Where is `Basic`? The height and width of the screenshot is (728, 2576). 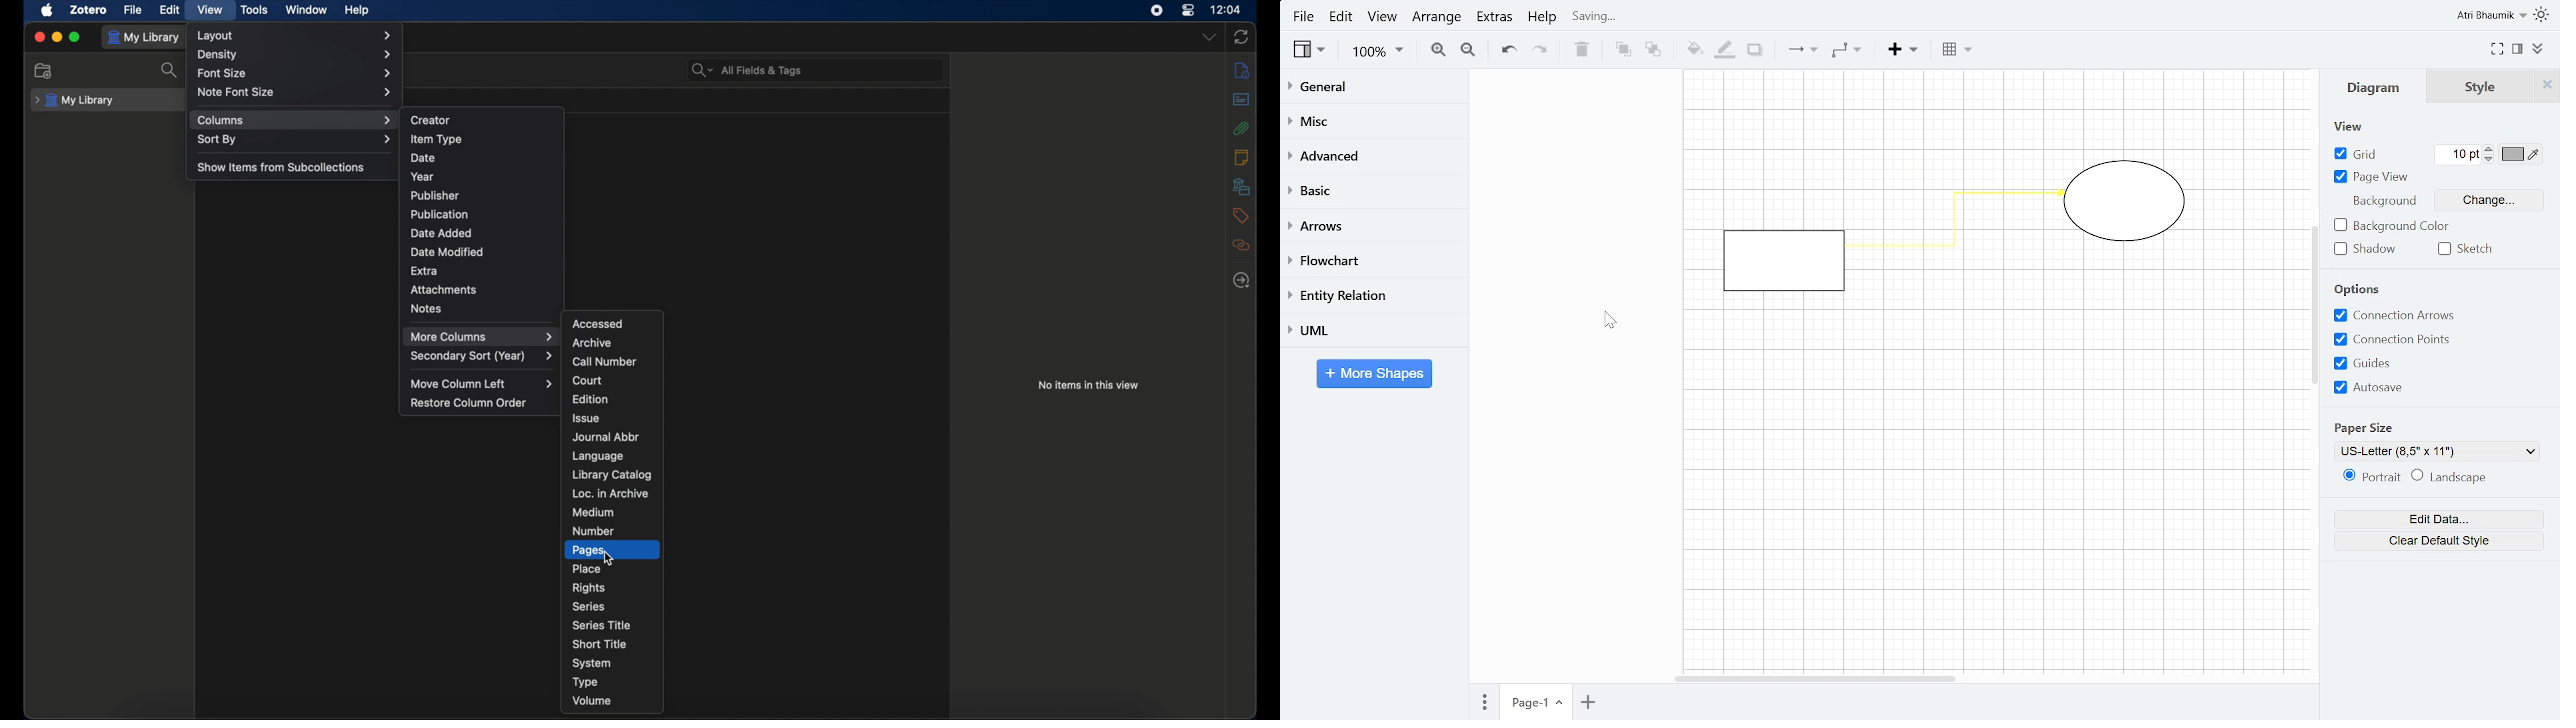
Basic is located at coordinates (1373, 189).